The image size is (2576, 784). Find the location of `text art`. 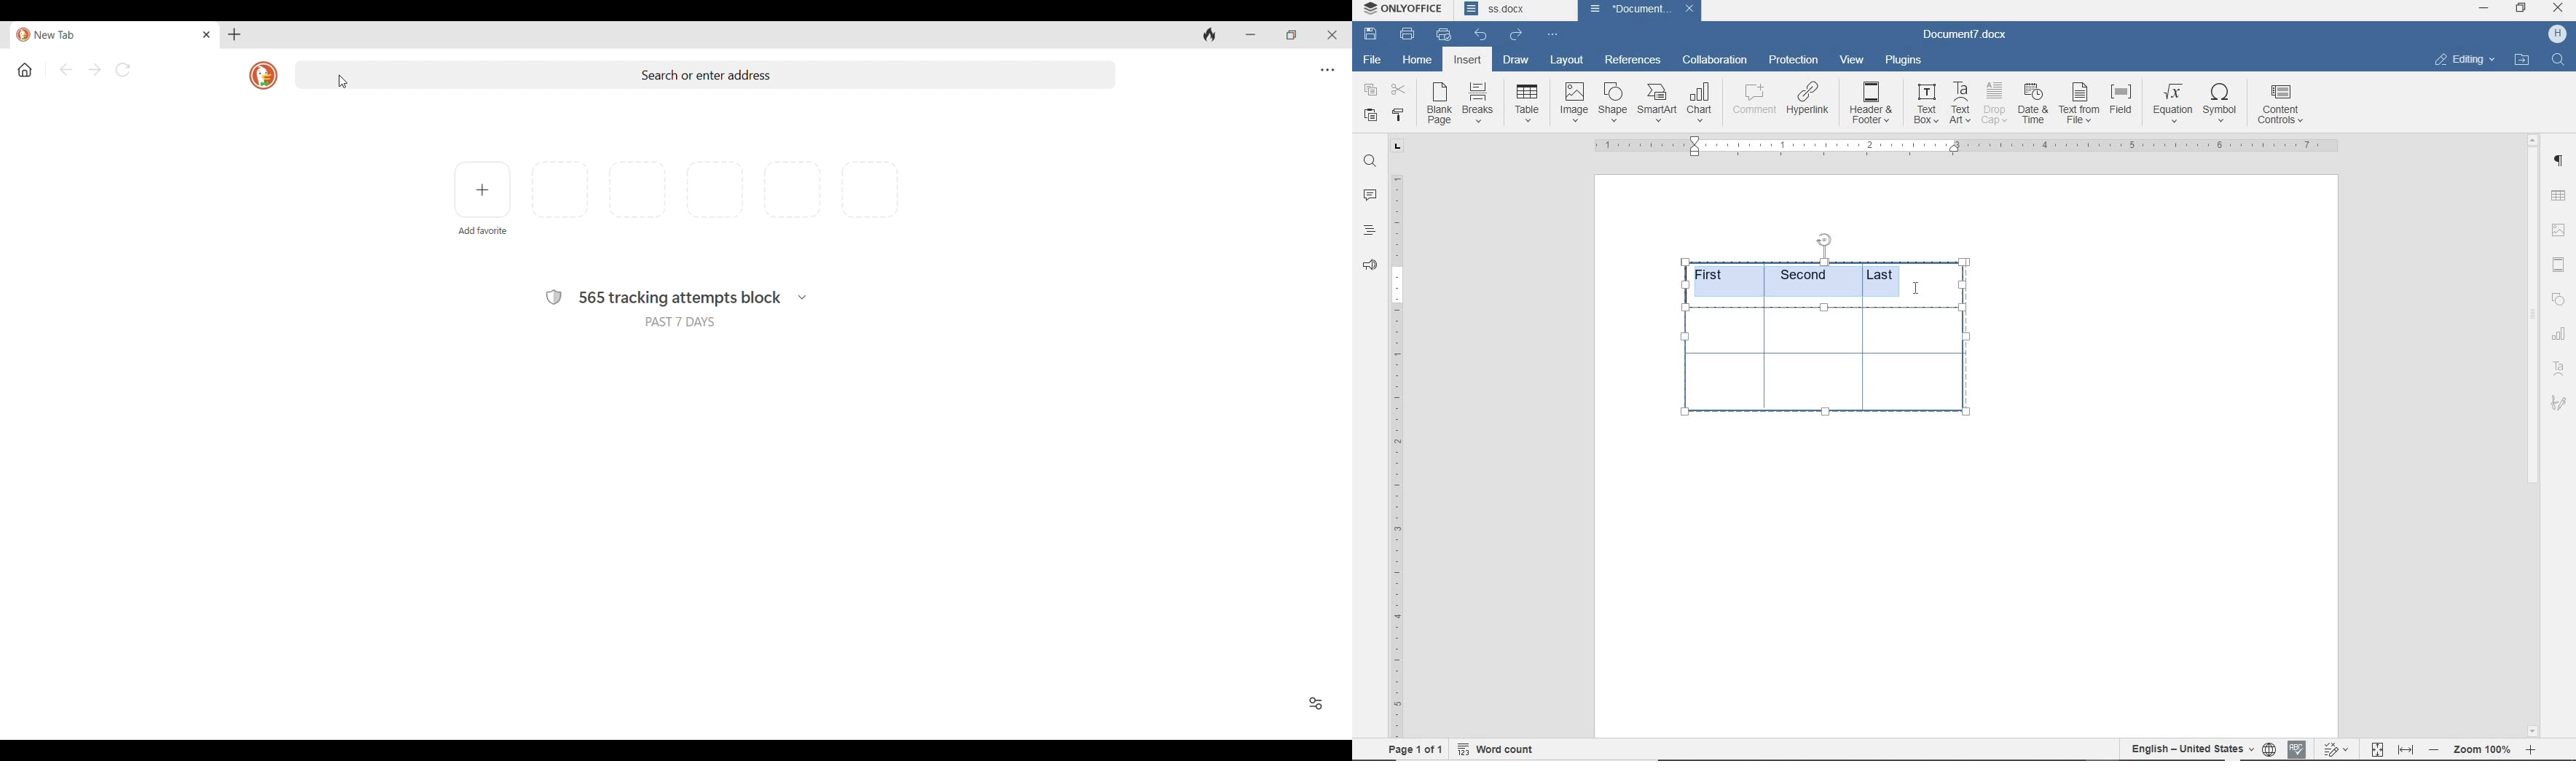

text art is located at coordinates (2561, 371).